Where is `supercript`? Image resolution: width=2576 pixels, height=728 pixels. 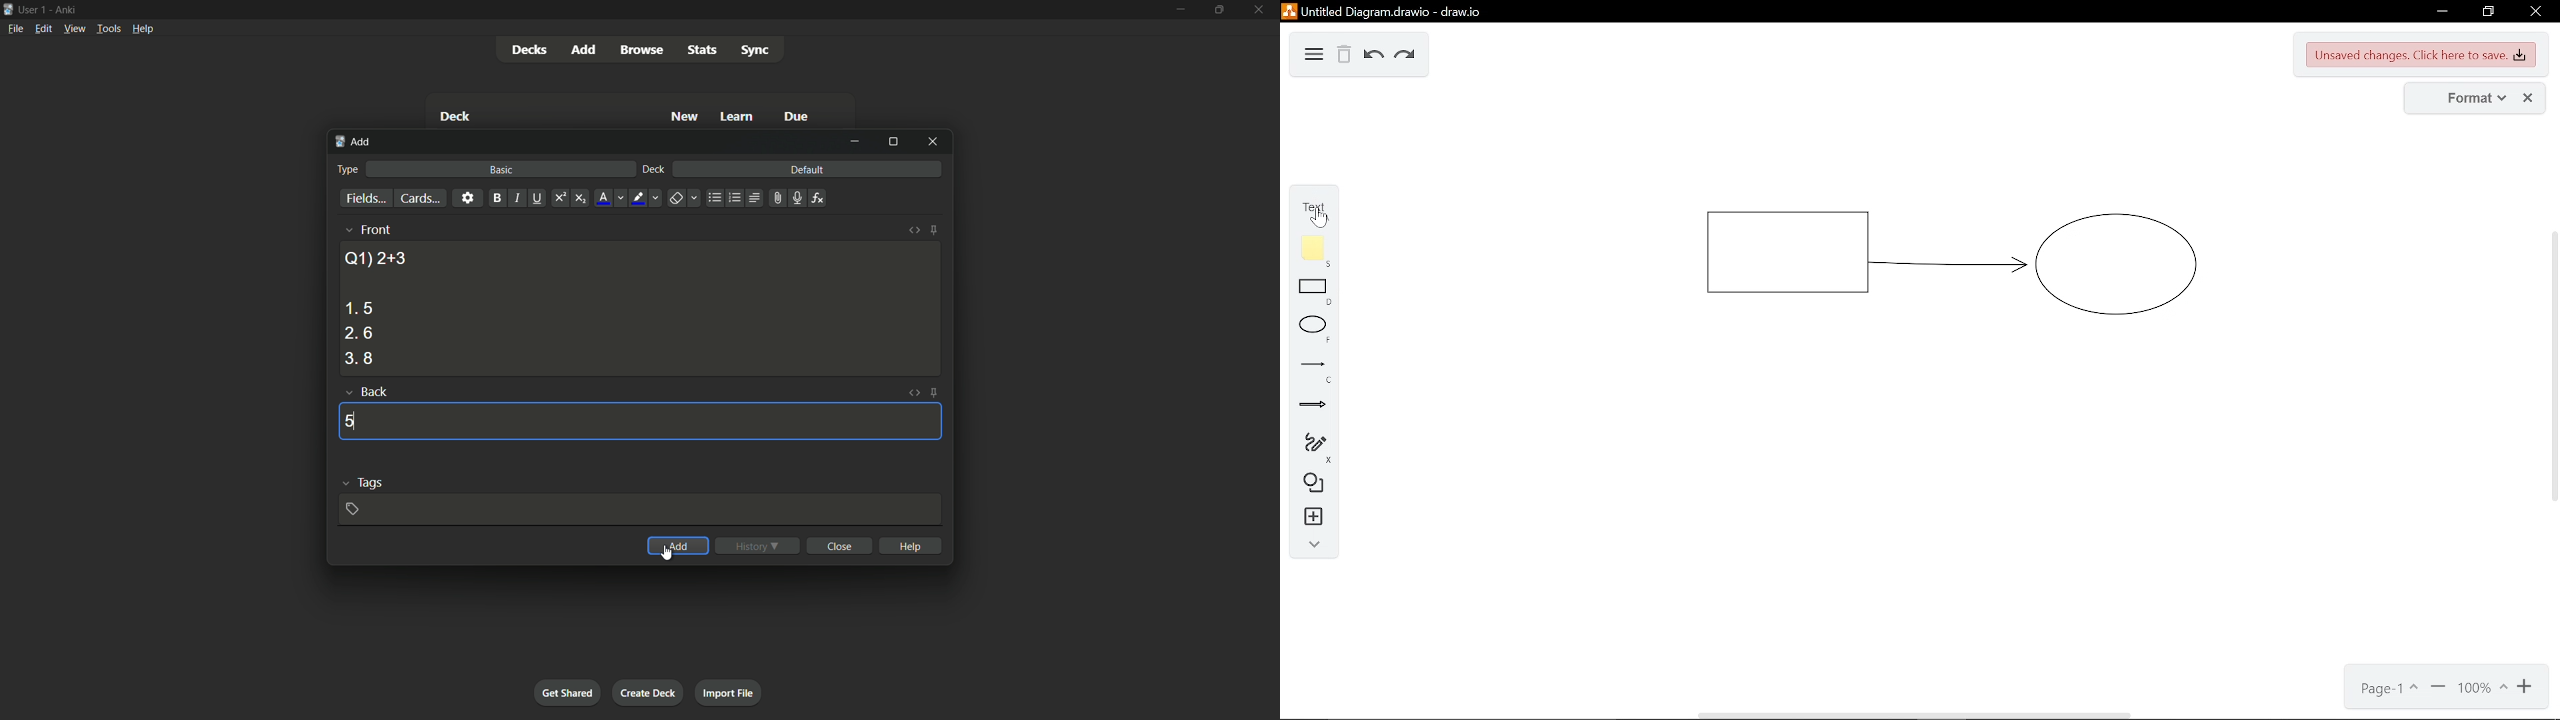 supercript is located at coordinates (559, 199).